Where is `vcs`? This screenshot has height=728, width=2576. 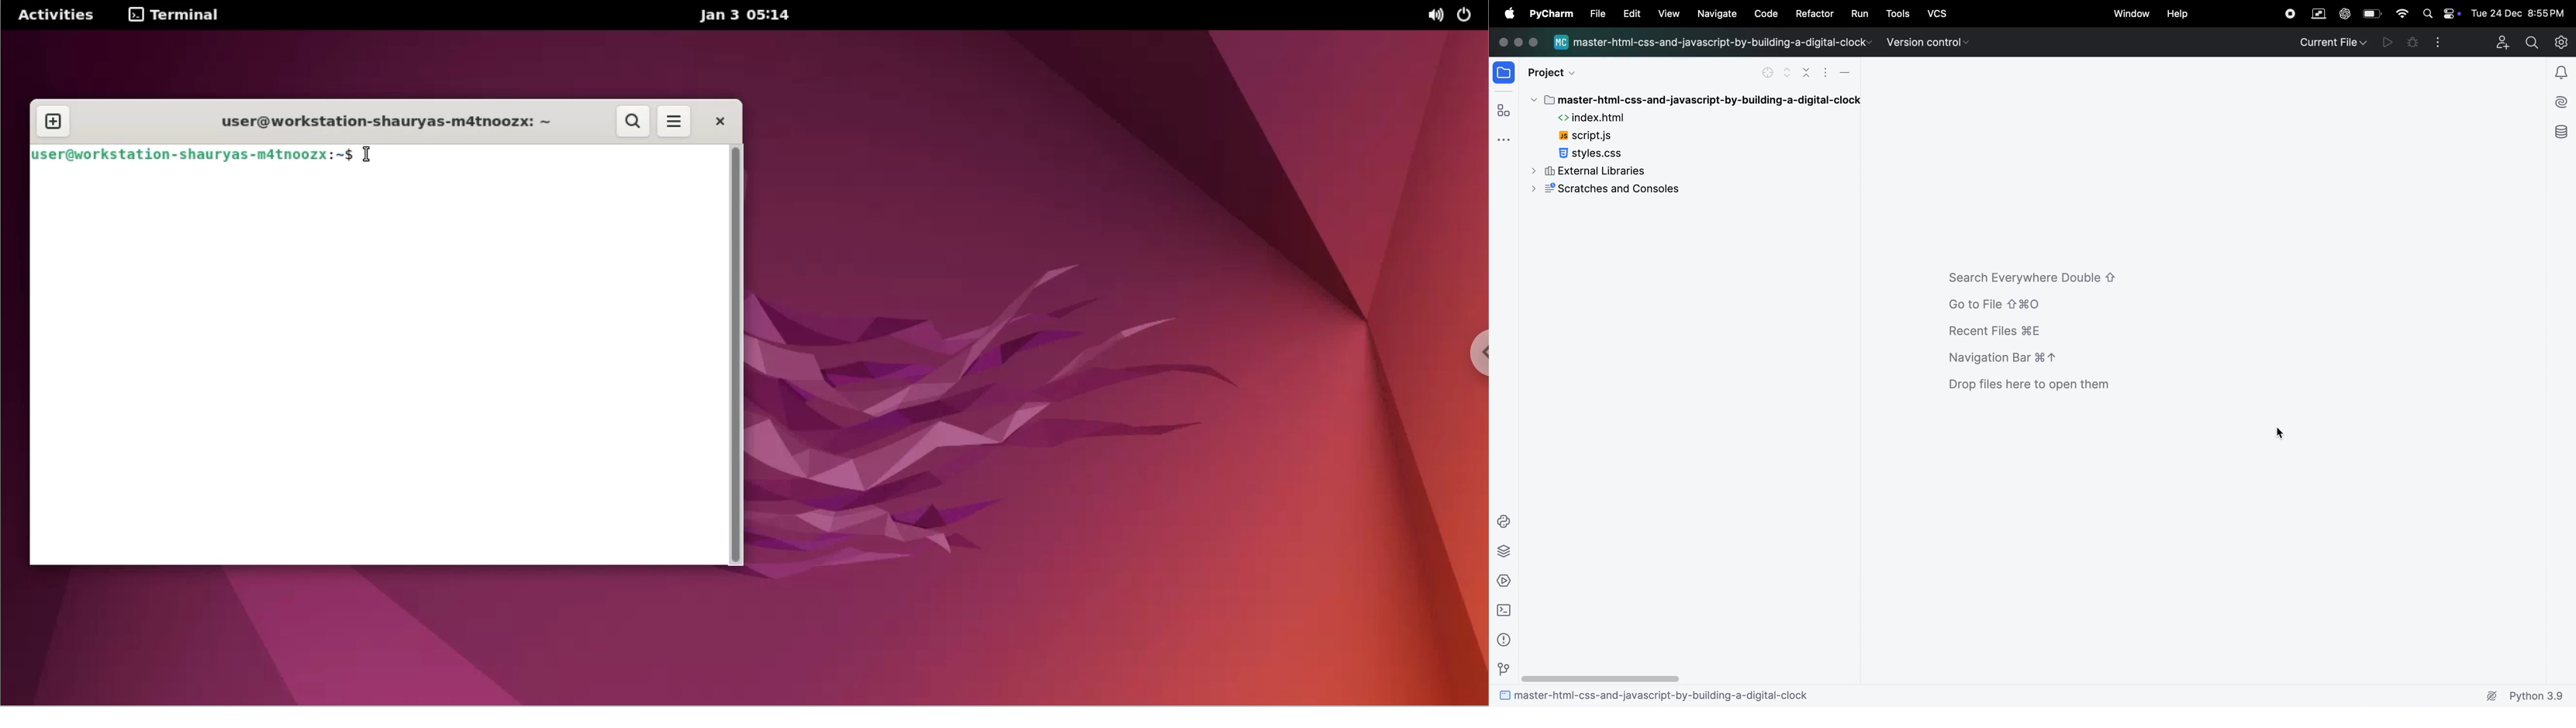
vcs is located at coordinates (1940, 13).